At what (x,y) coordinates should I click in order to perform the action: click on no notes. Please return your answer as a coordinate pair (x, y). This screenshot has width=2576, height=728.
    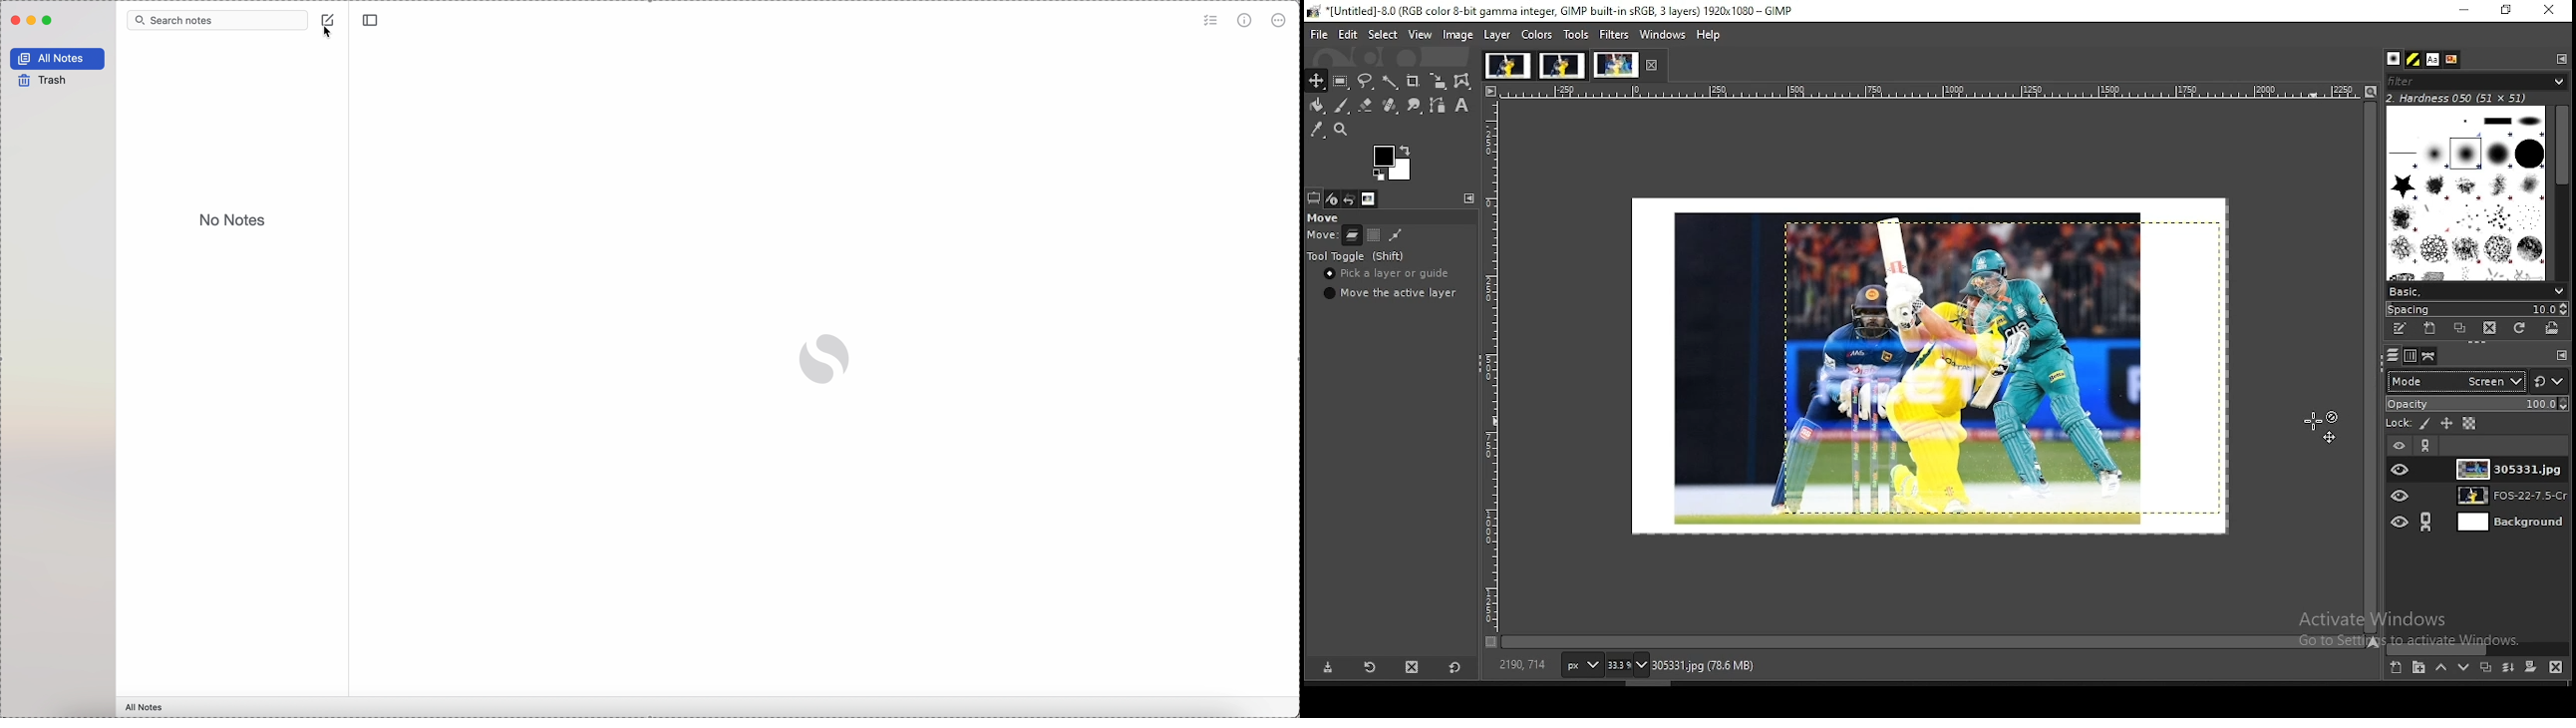
    Looking at the image, I should click on (230, 221).